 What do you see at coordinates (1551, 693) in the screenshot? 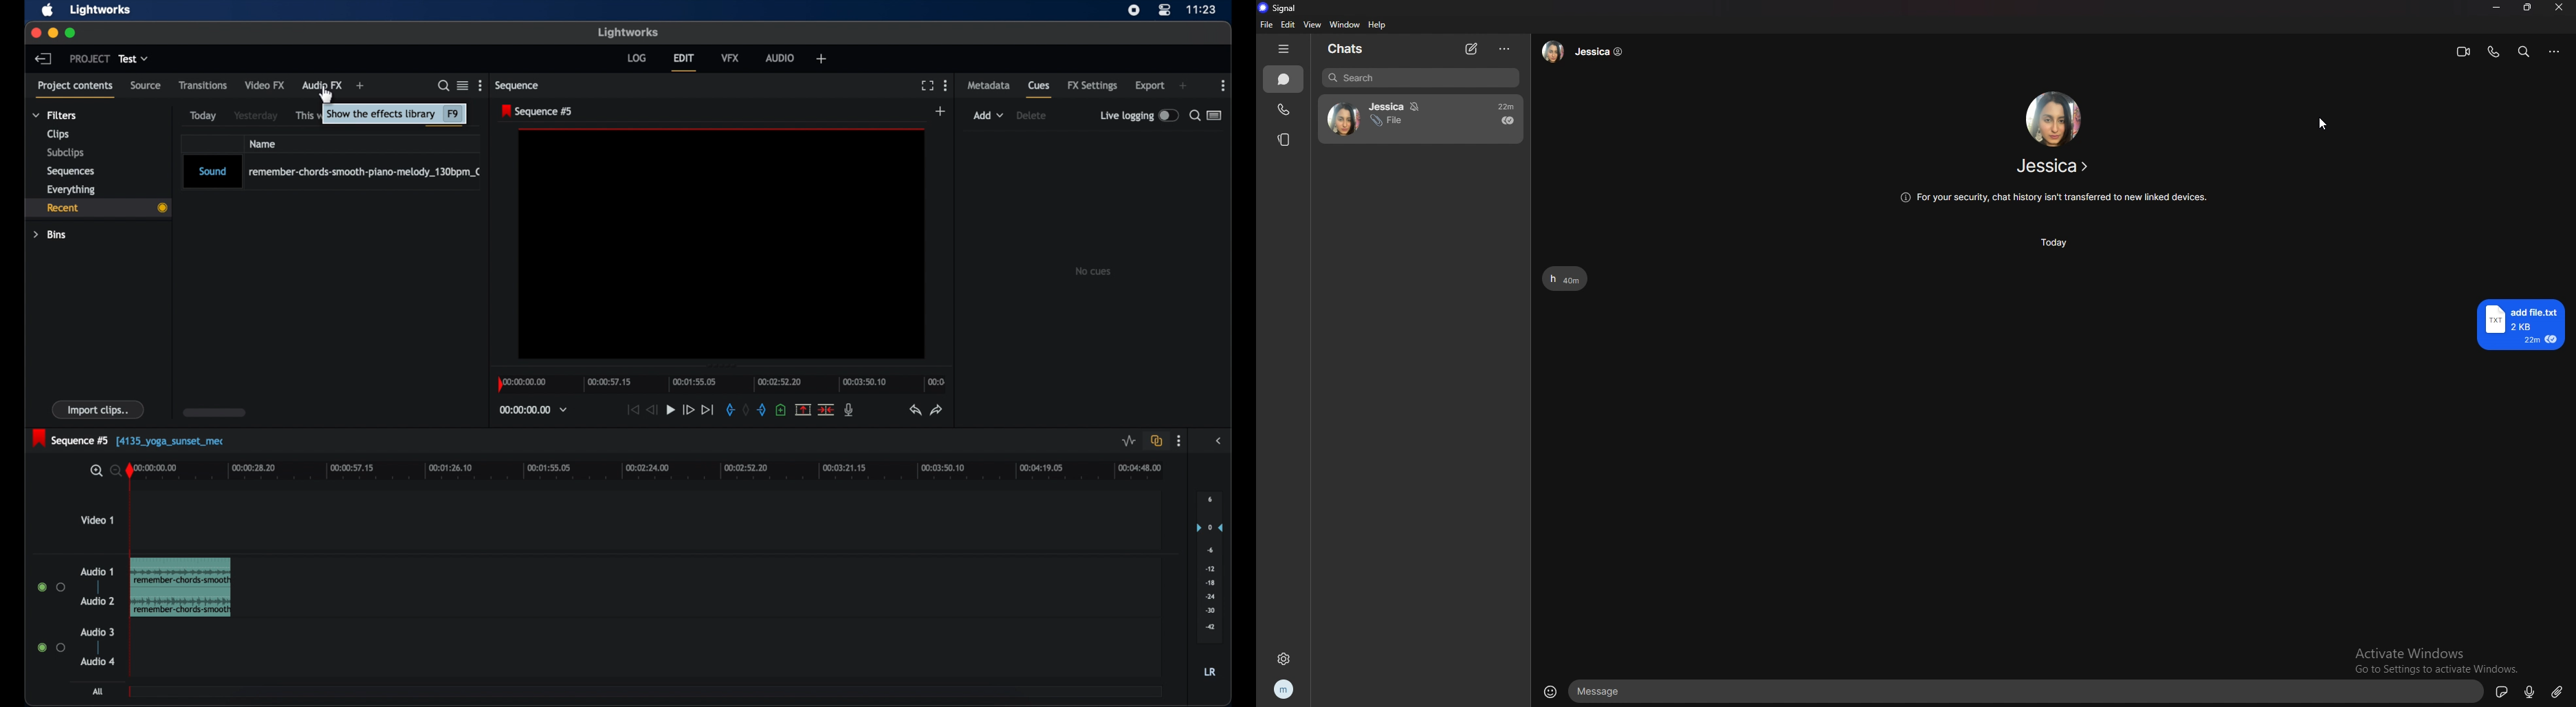
I see `emoji` at bounding box center [1551, 693].